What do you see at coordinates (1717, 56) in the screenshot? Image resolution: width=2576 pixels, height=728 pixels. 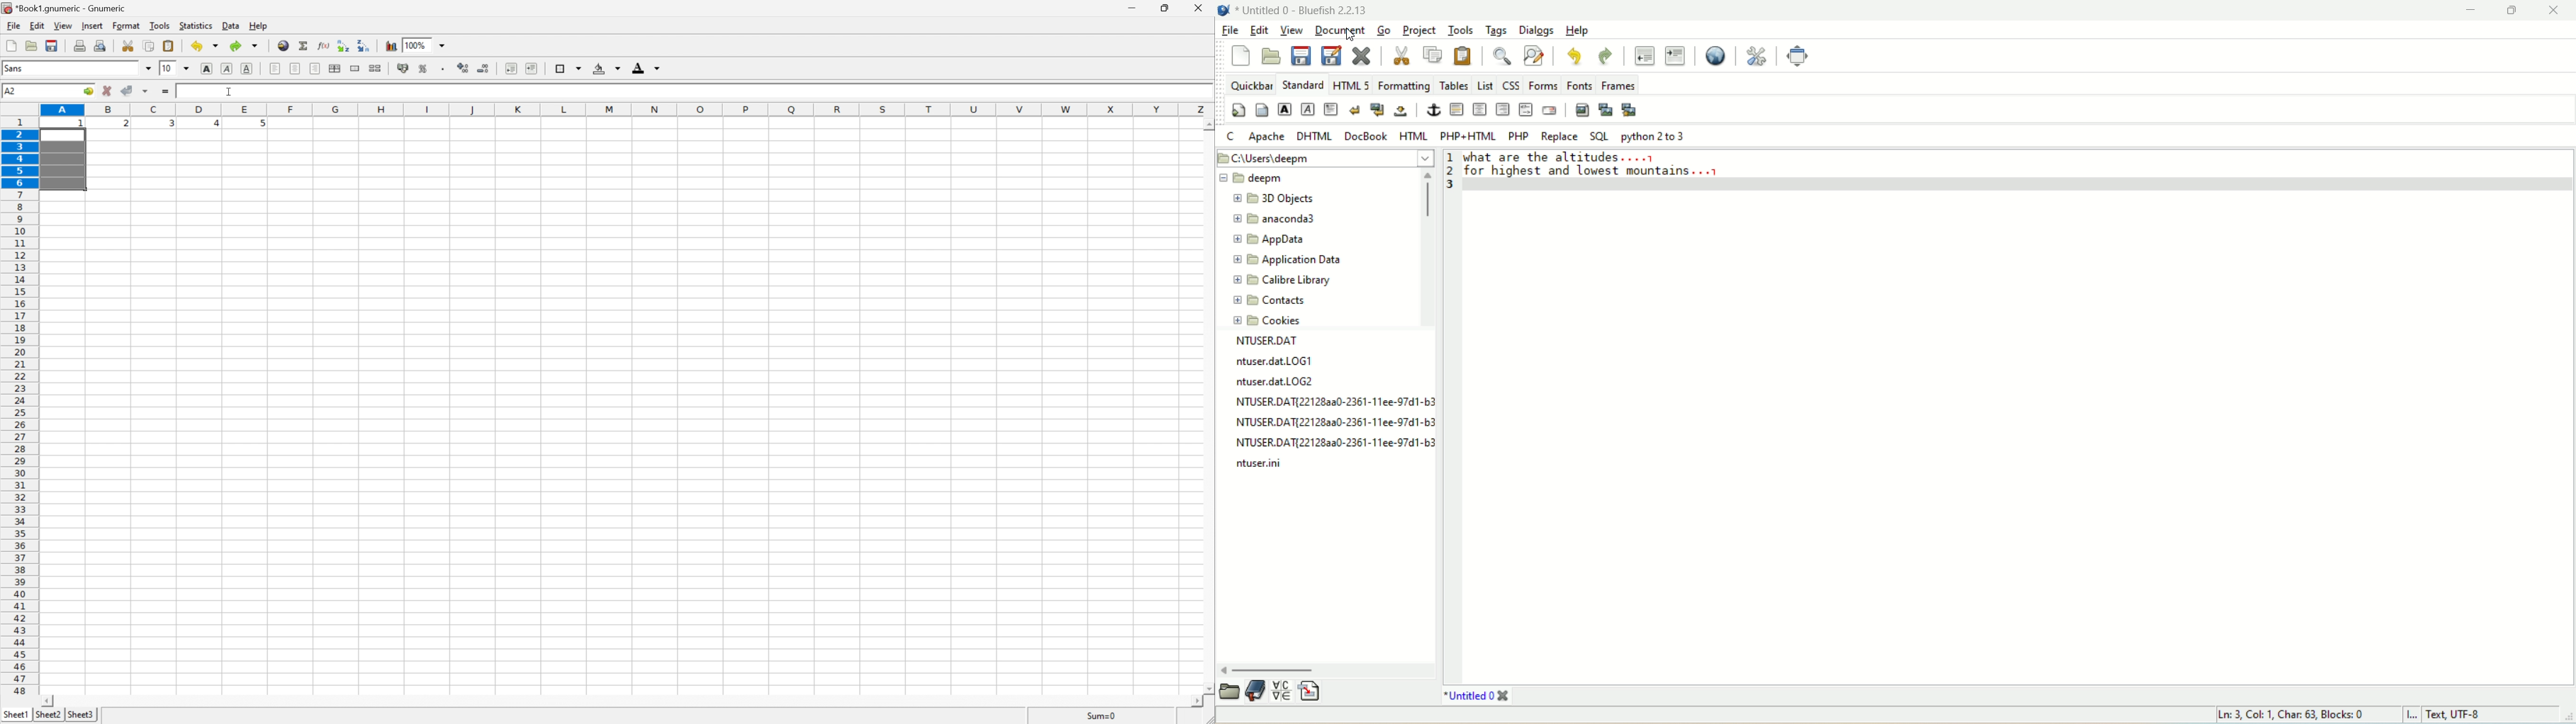 I see `preview in browser` at bounding box center [1717, 56].